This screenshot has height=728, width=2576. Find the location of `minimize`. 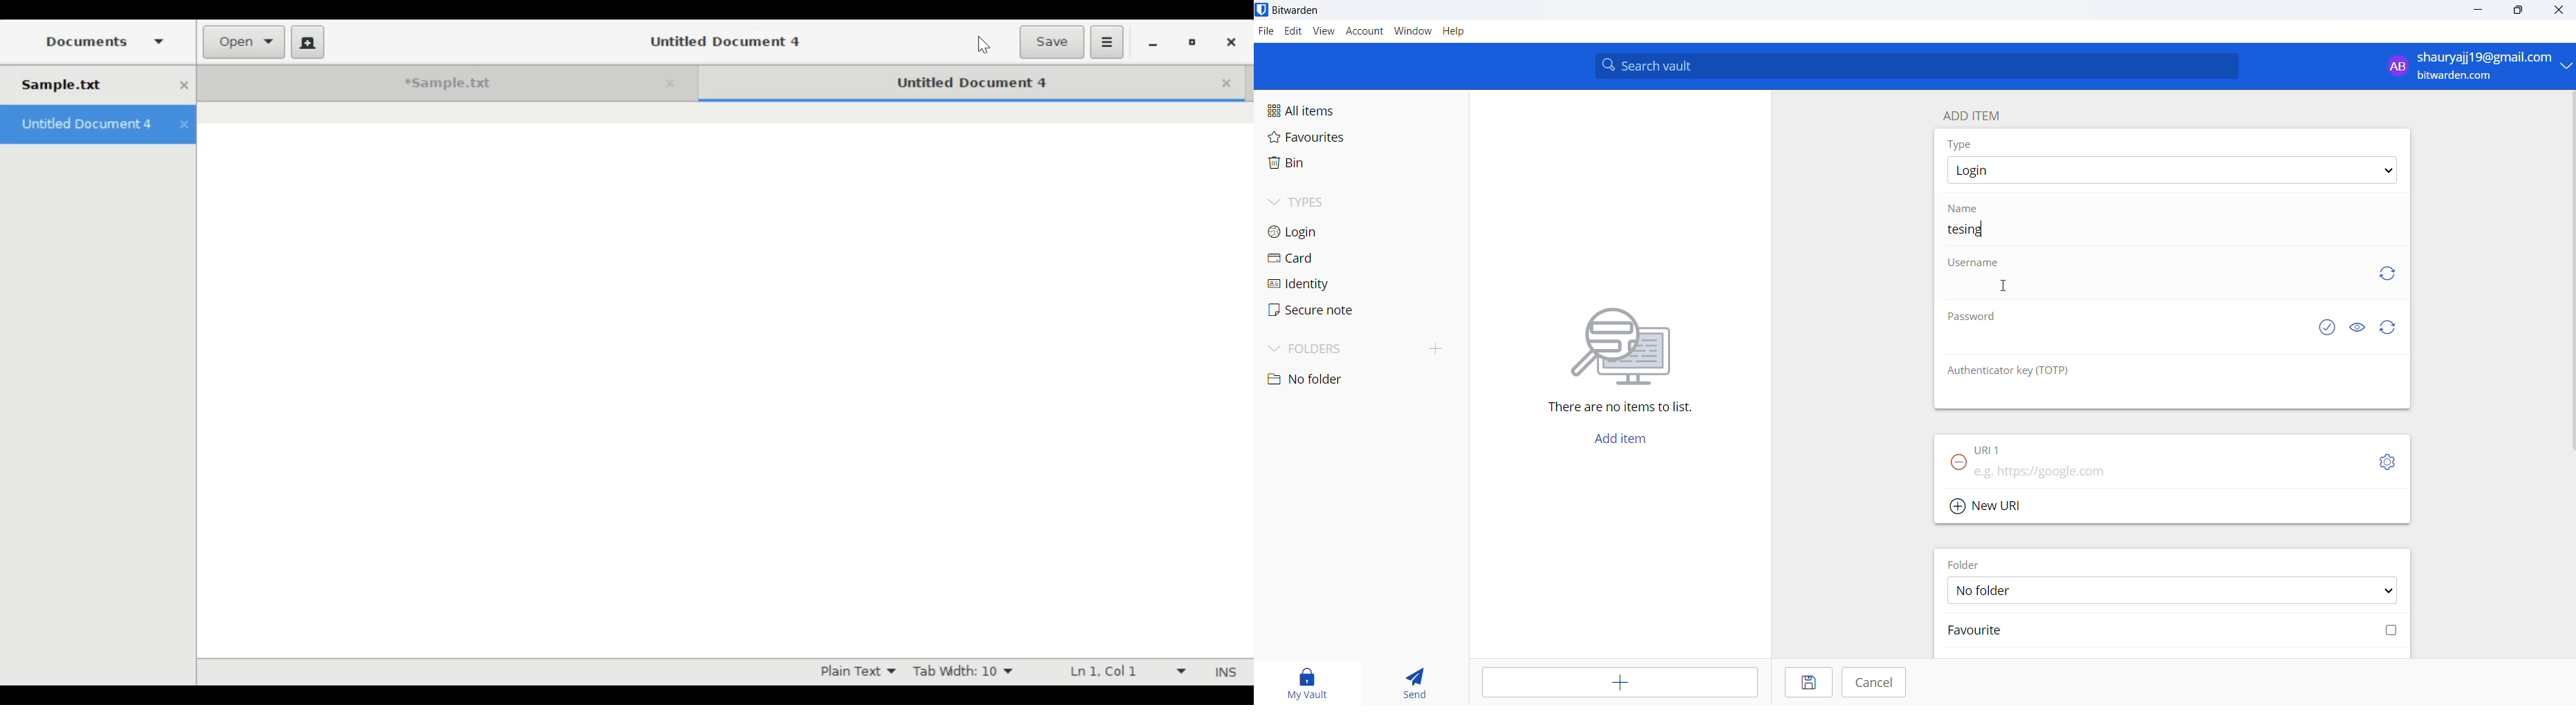

minimize is located at coordinates (2476, 14).